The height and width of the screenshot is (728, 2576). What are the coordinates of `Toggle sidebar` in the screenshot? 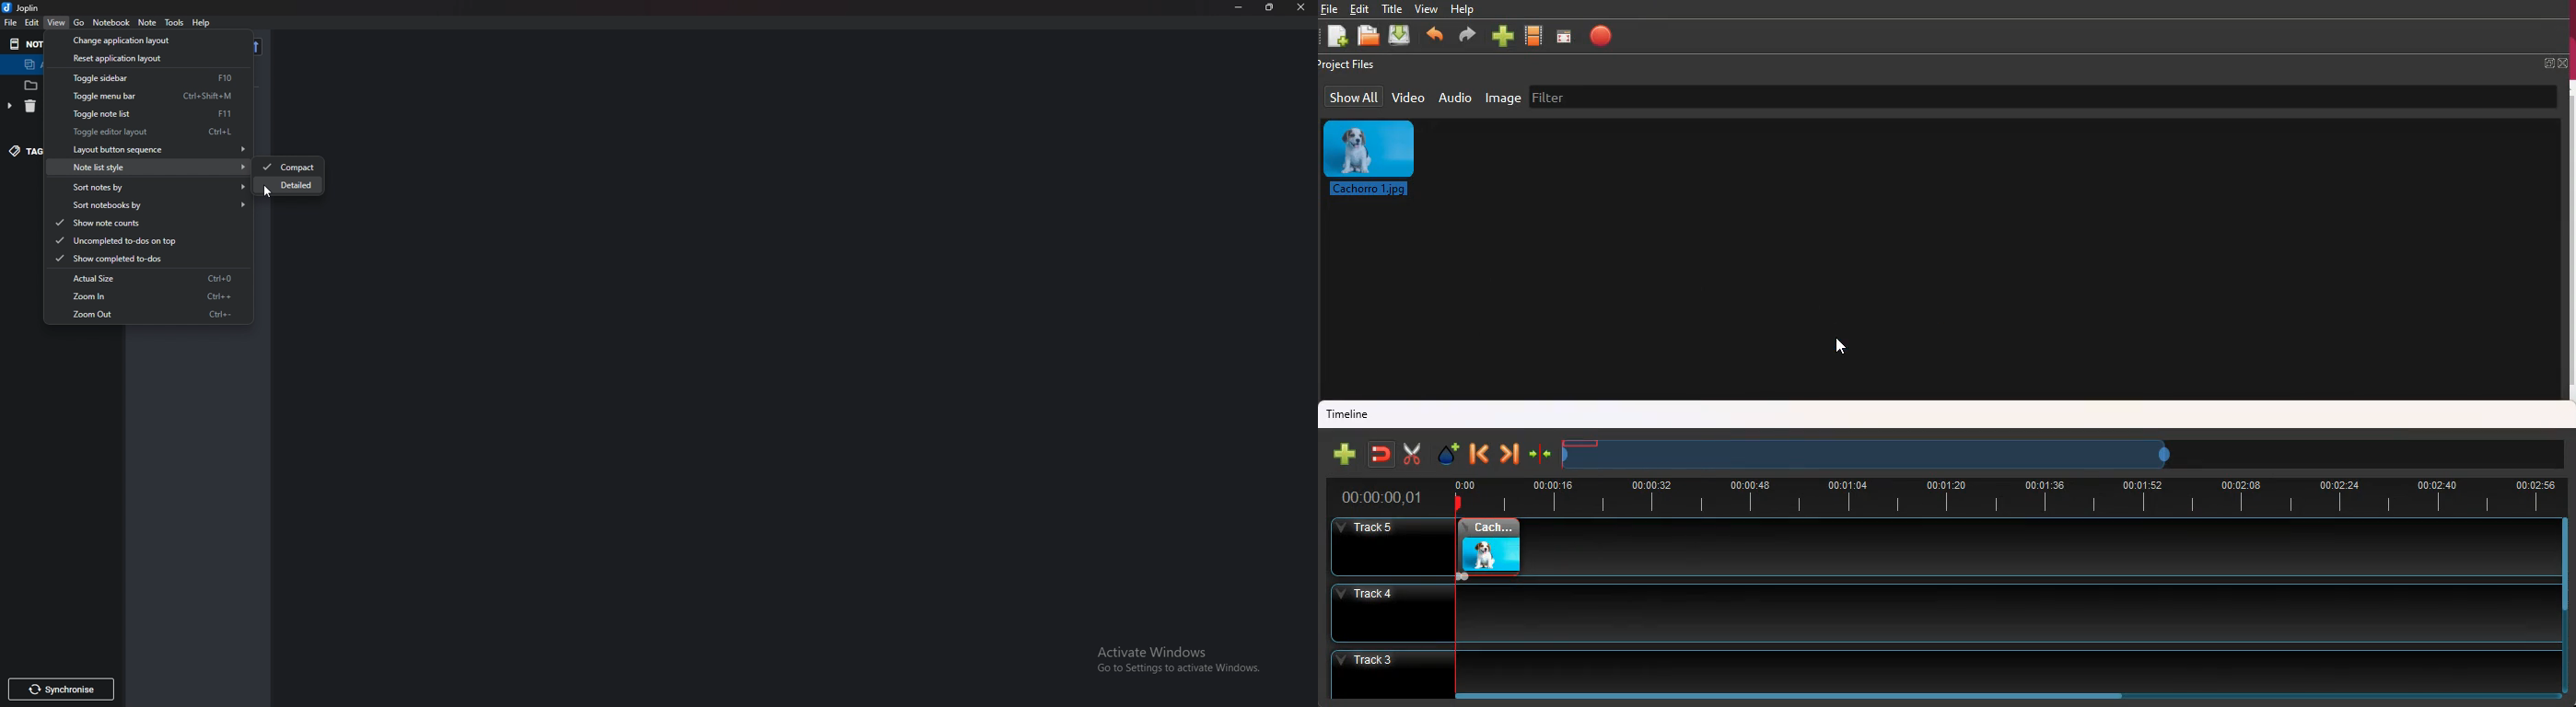 It's located at (148, 78).